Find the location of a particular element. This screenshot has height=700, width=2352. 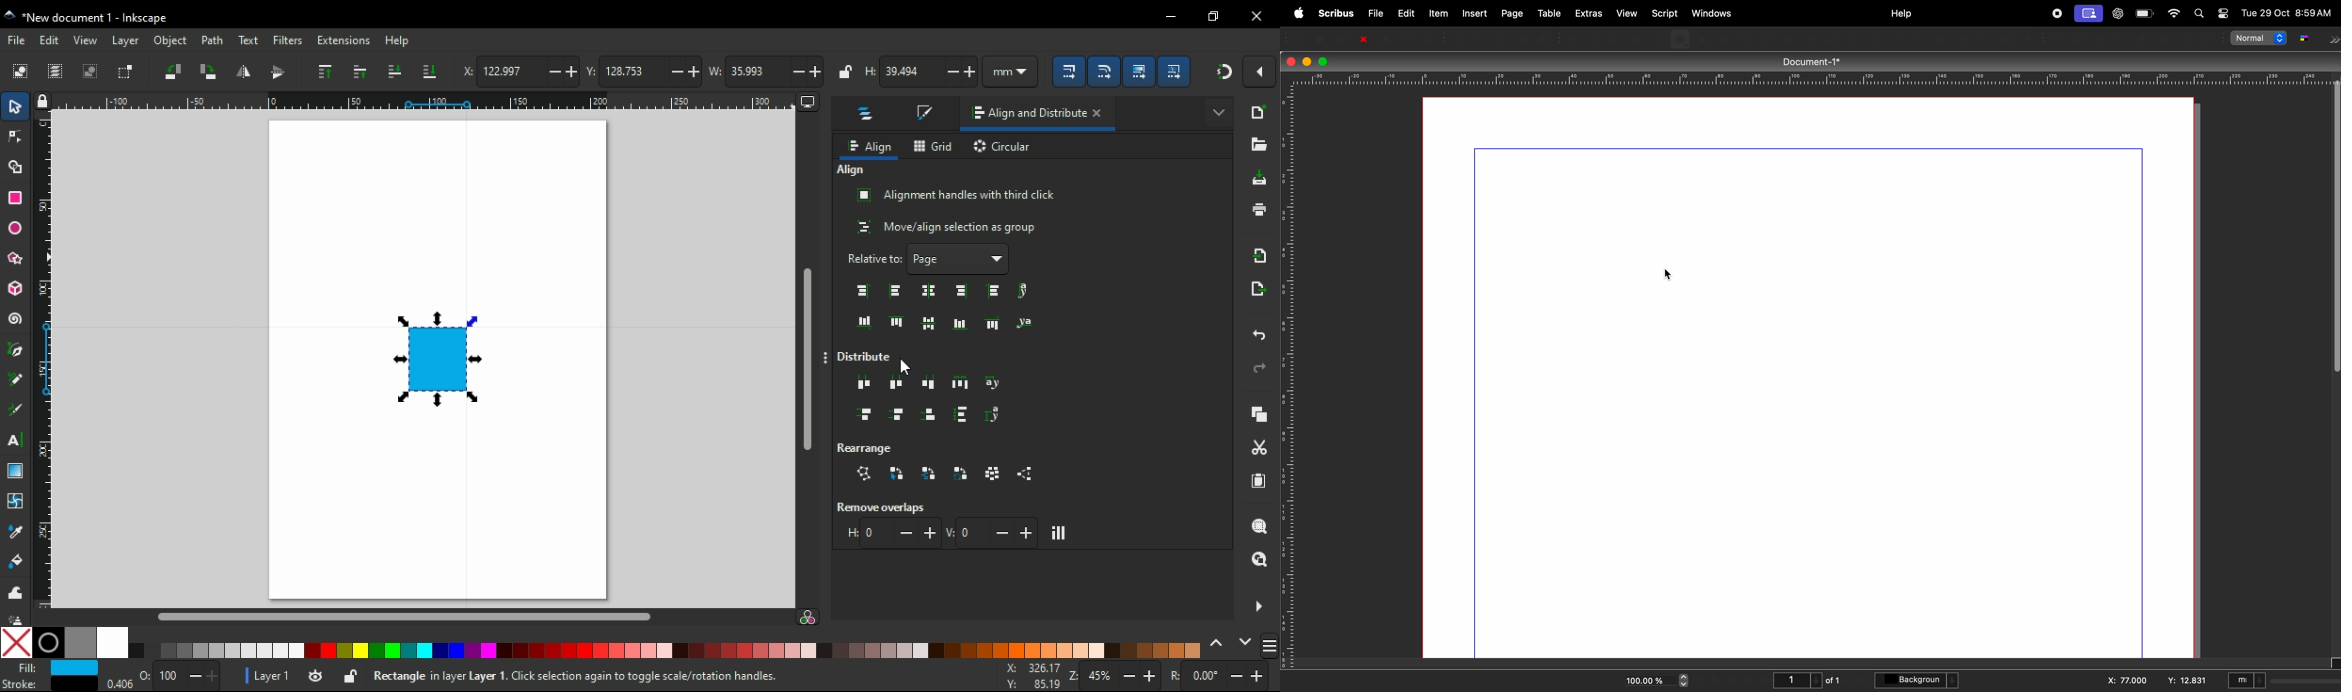

select is located at coordinates (17, 109).